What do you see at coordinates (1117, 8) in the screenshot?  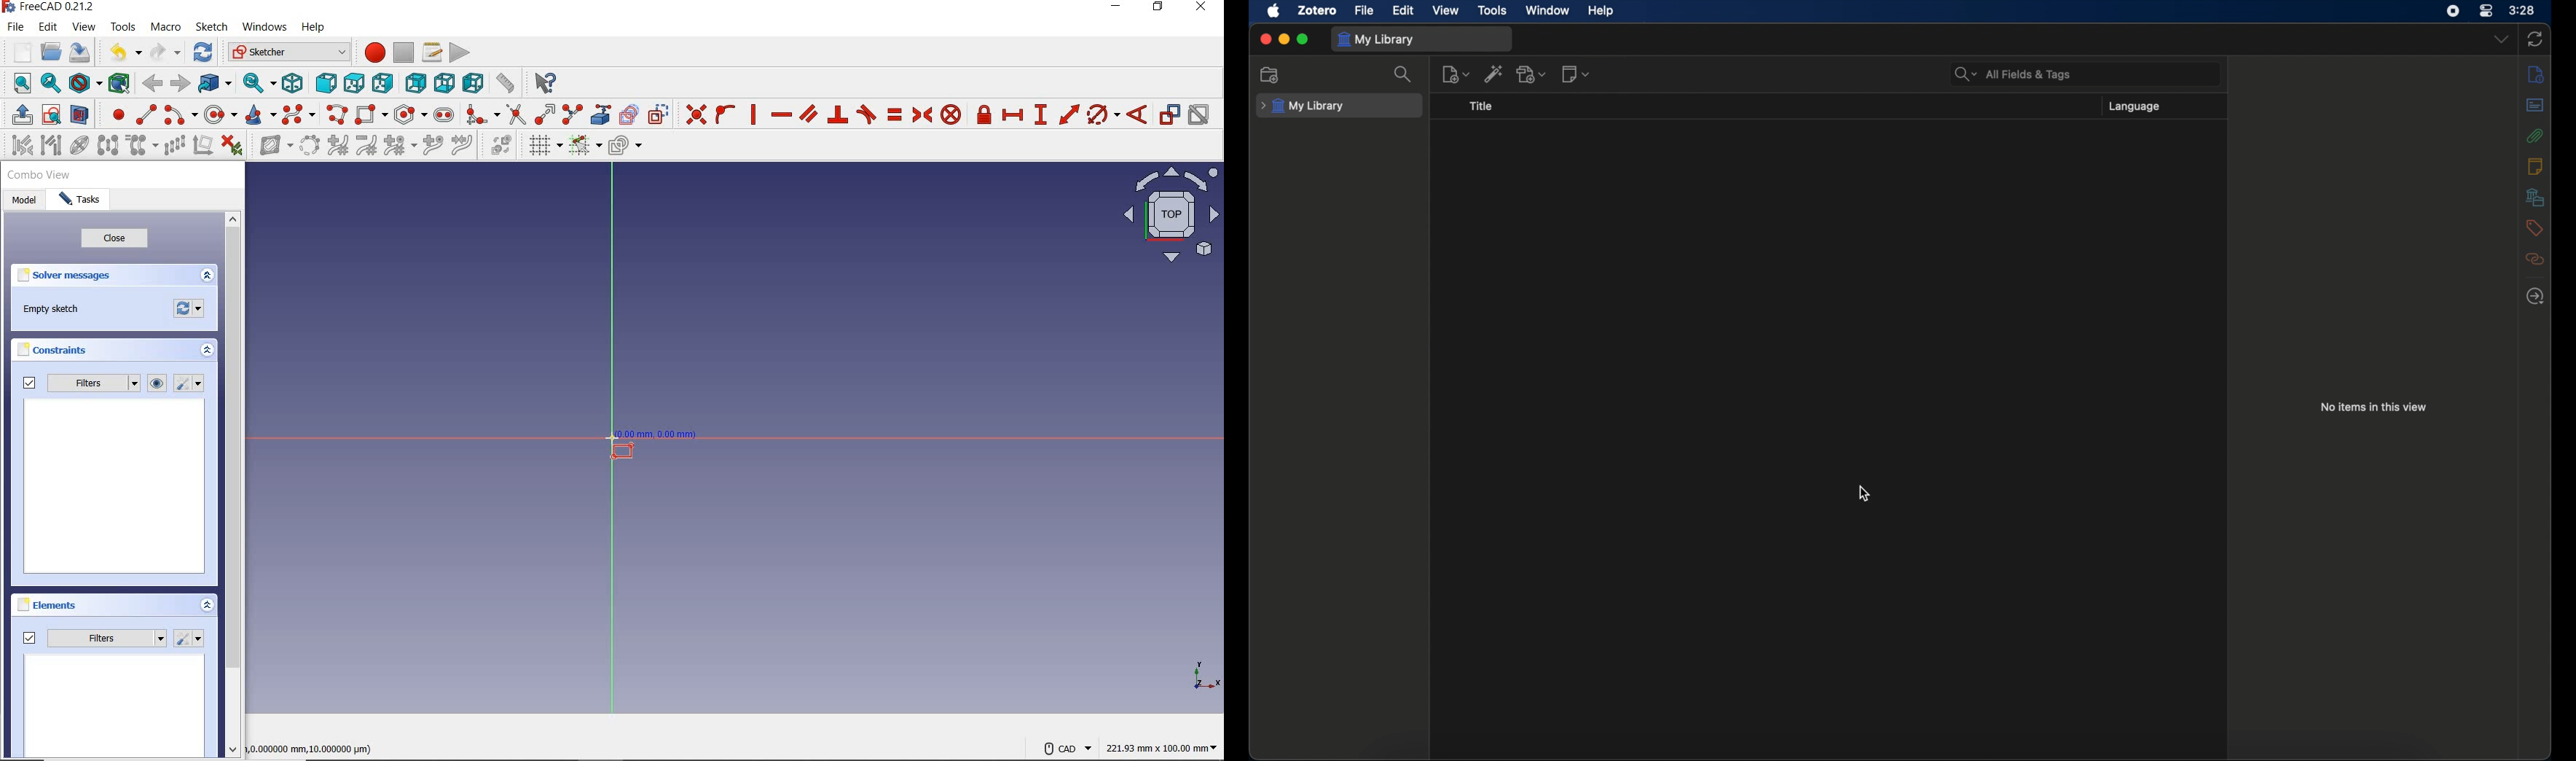 I see `minimize` at bounding box center [1117, 8].